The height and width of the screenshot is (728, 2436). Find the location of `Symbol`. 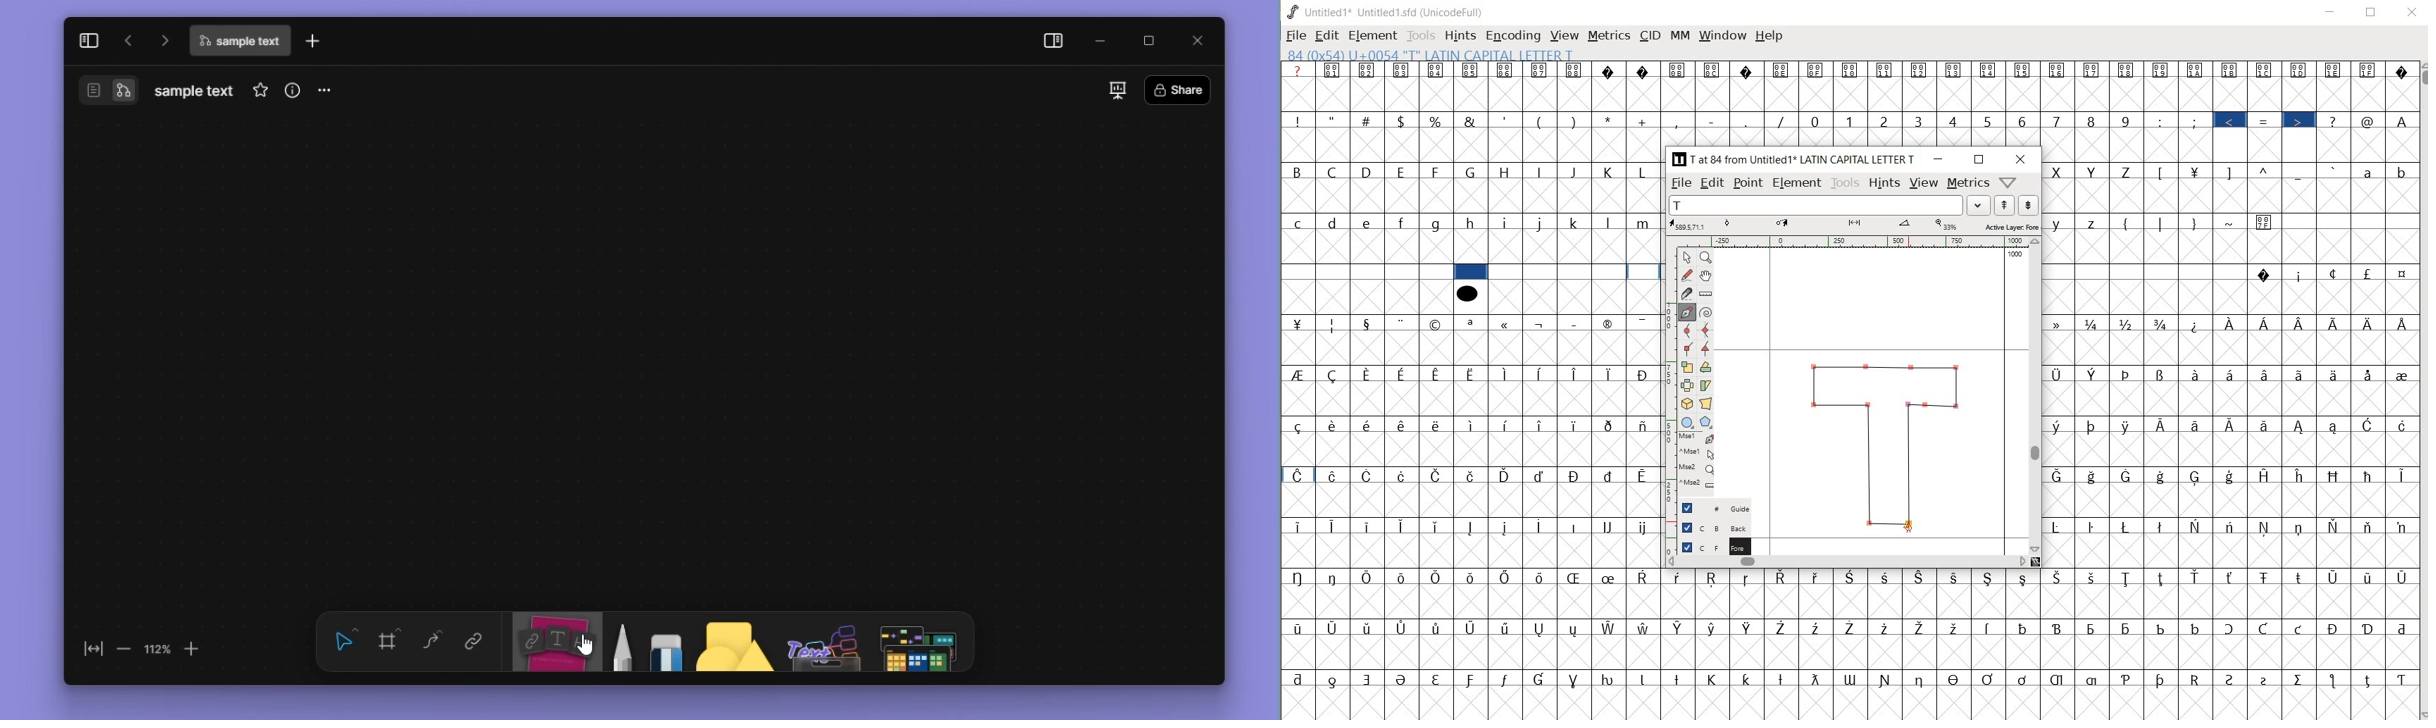

Symbol is located at coordinates (1438, 628).